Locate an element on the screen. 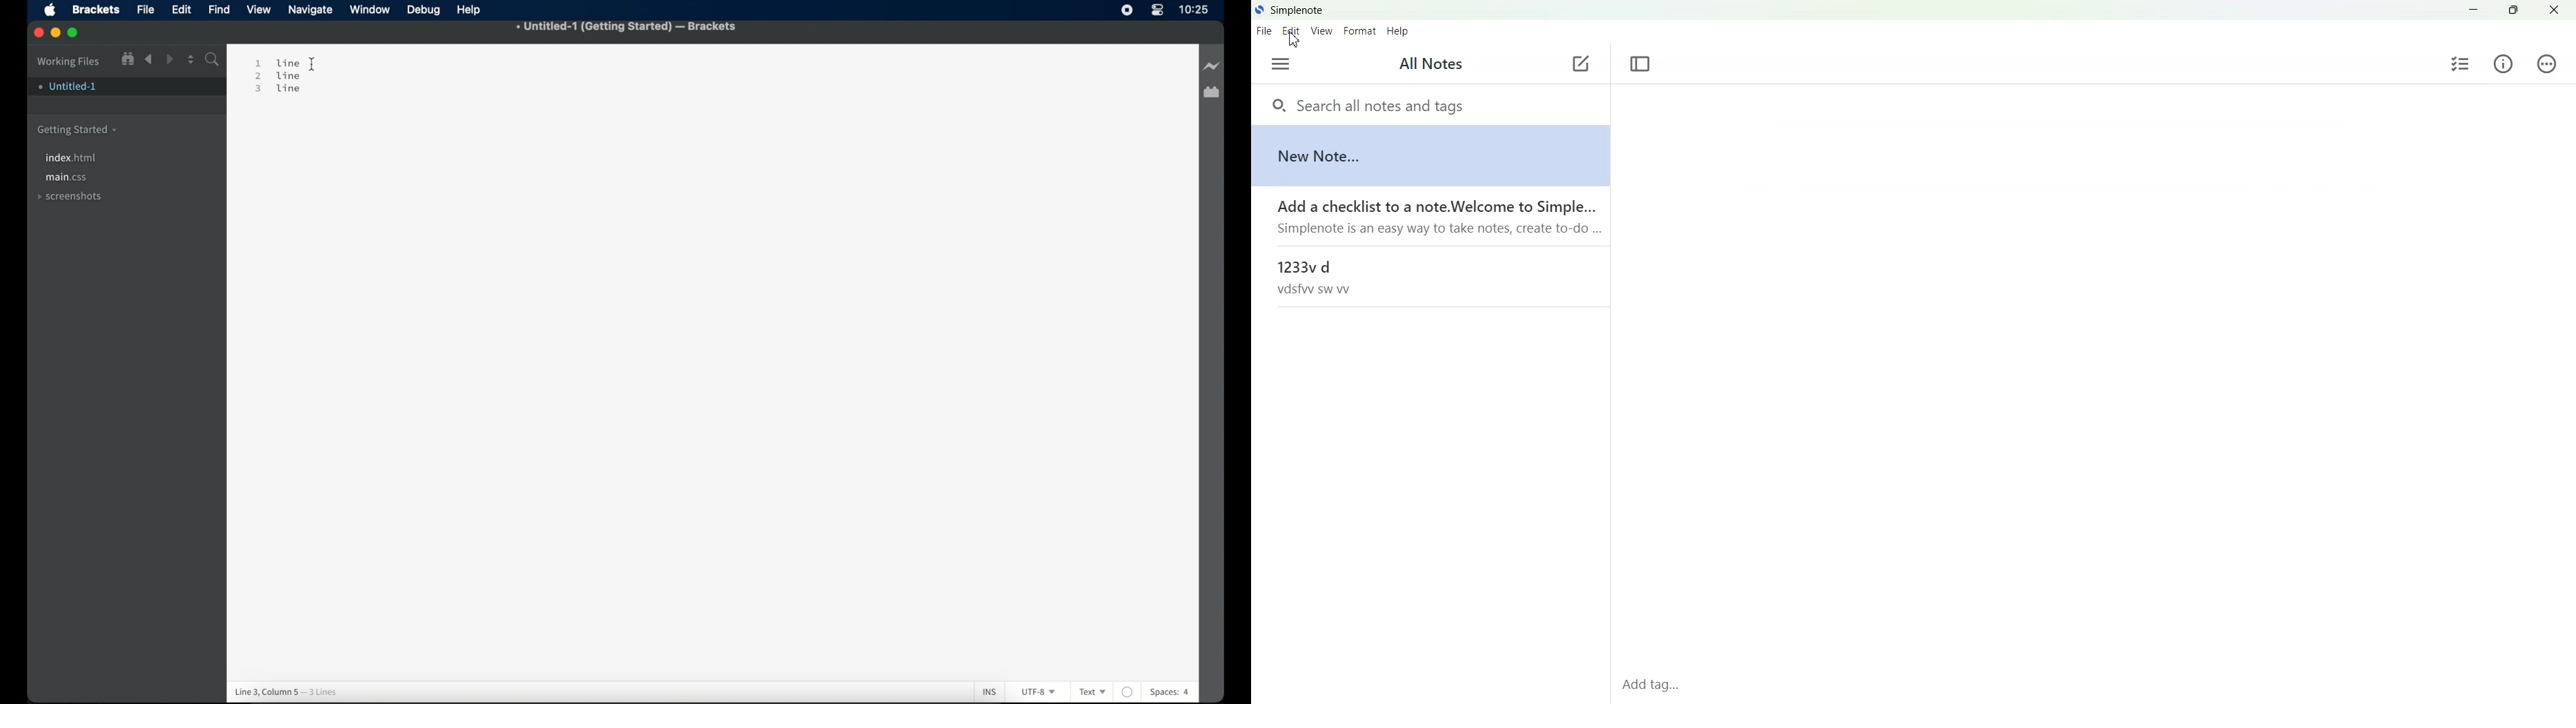 The image size is (2576, 728). New Note is located at coordinates (1429, 155).